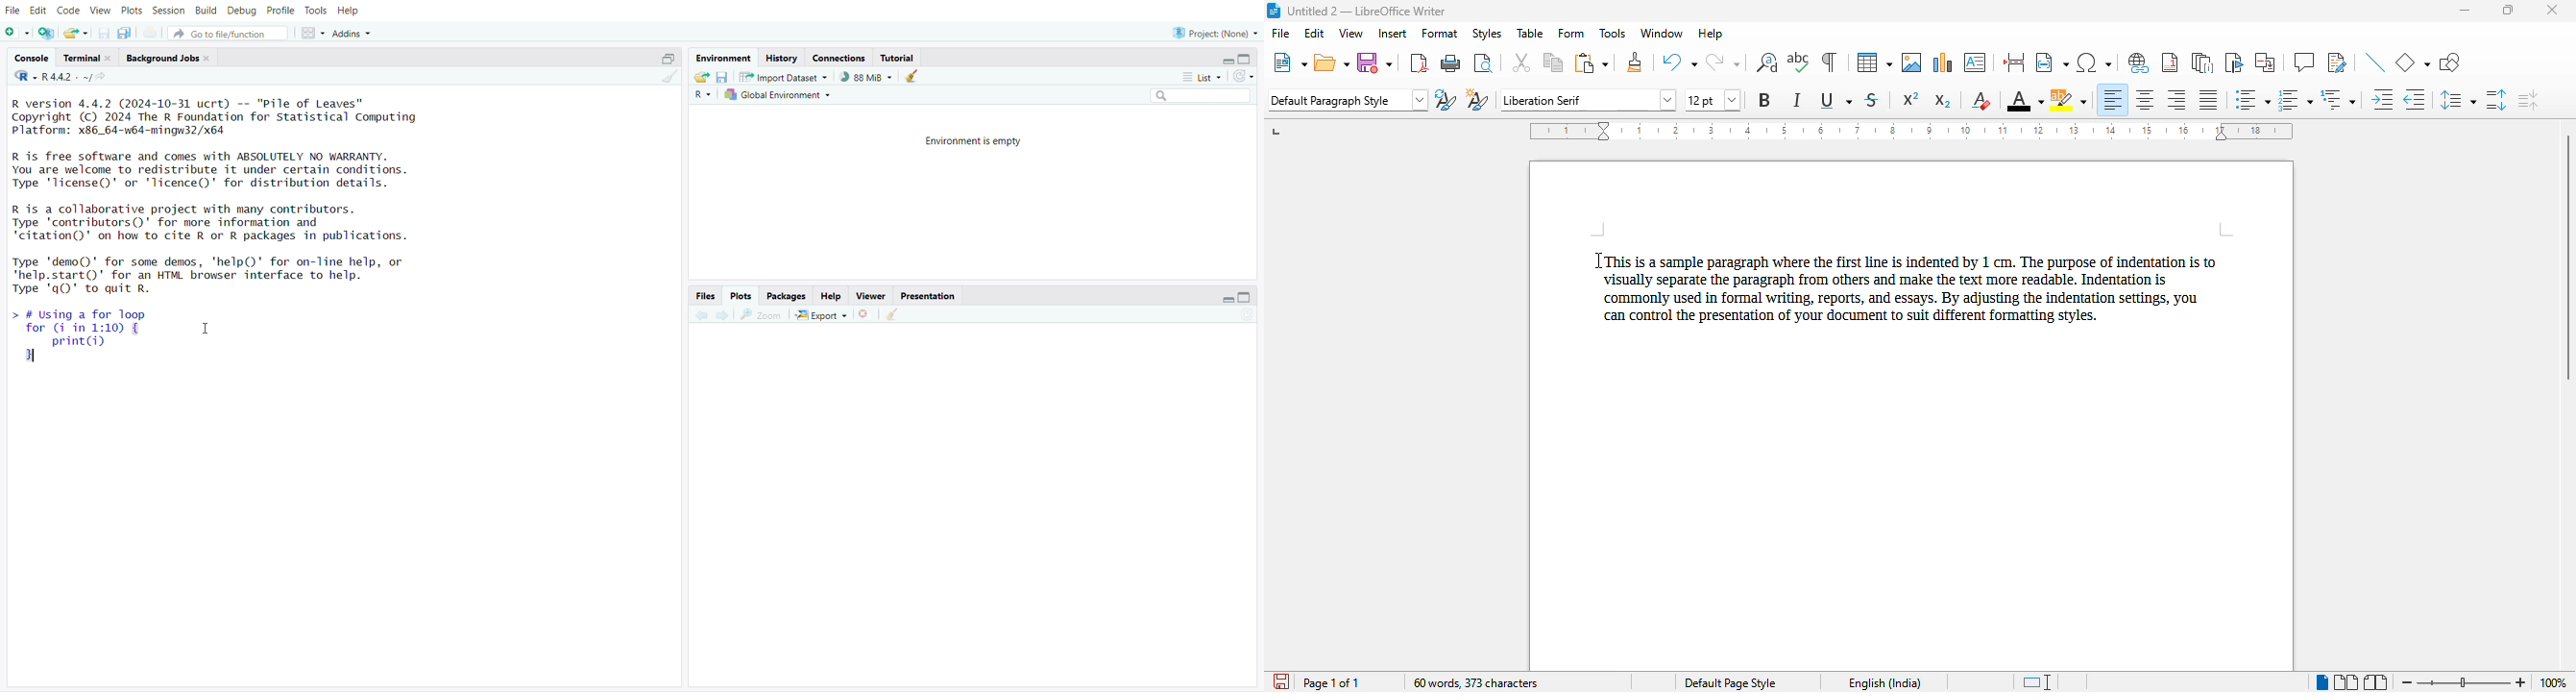  Describe the element at coordinates (780, 96) in the screenshot. I see `global environment` at that location.